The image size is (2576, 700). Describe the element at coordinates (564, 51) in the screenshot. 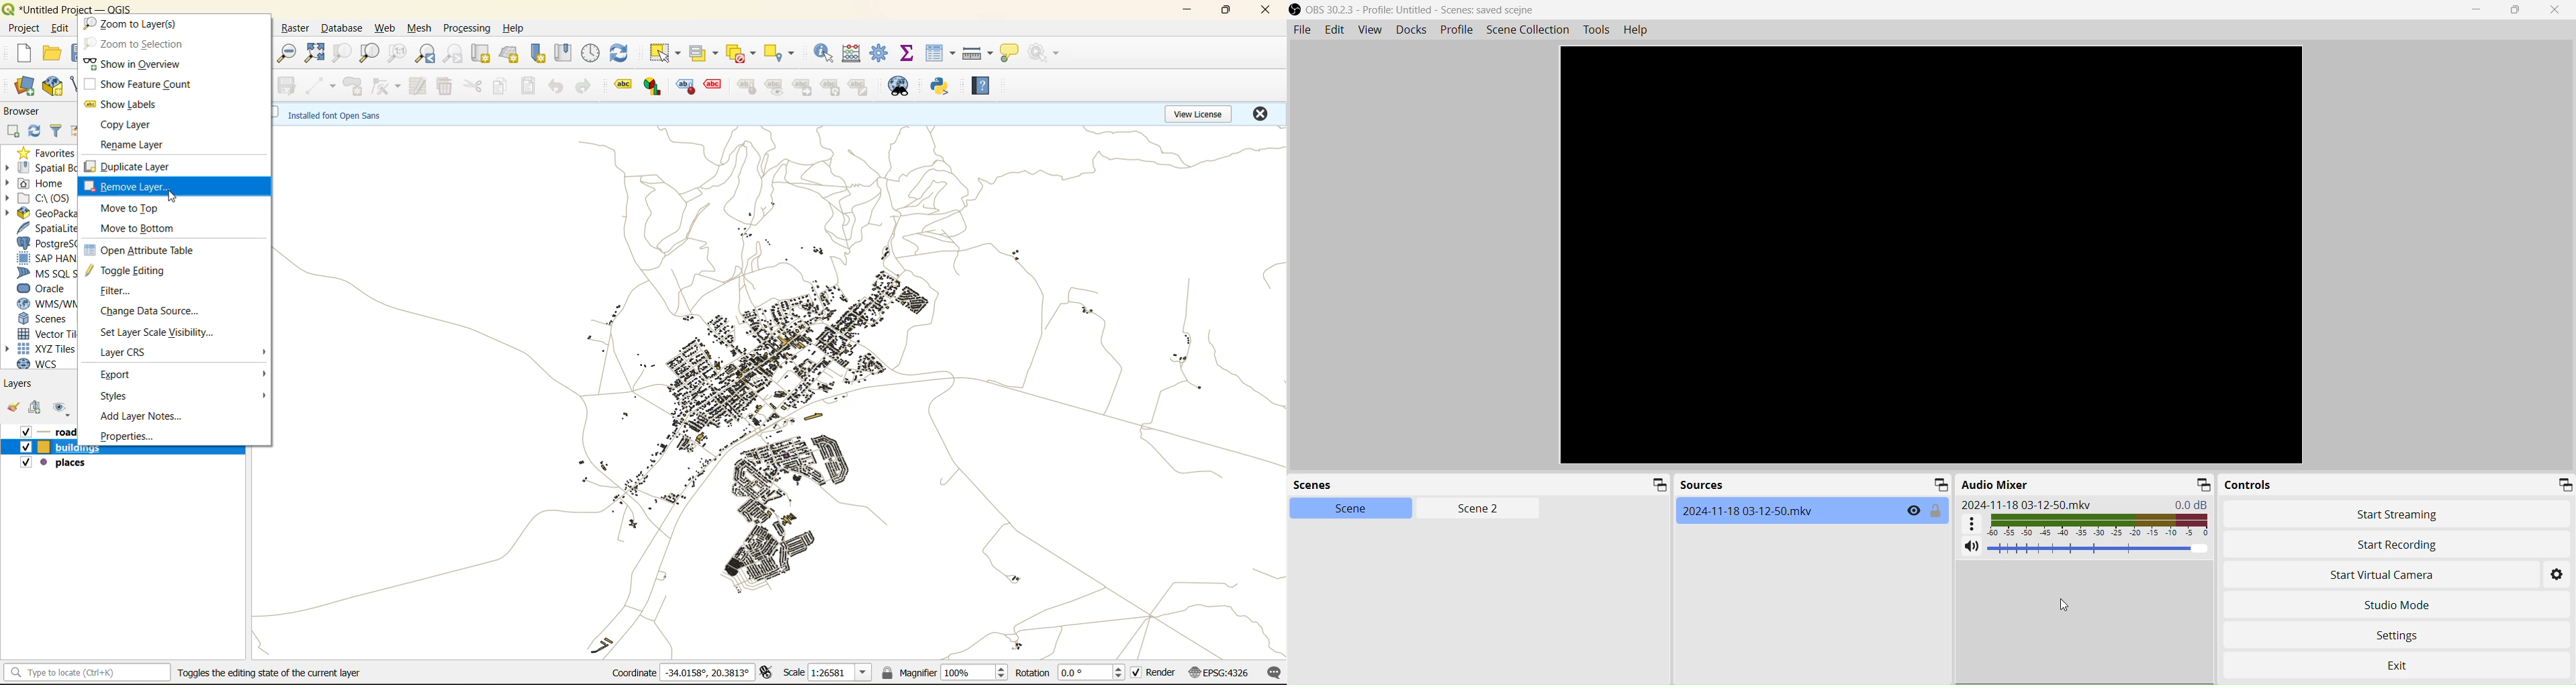

I see `show spatial bookmark` at that location.